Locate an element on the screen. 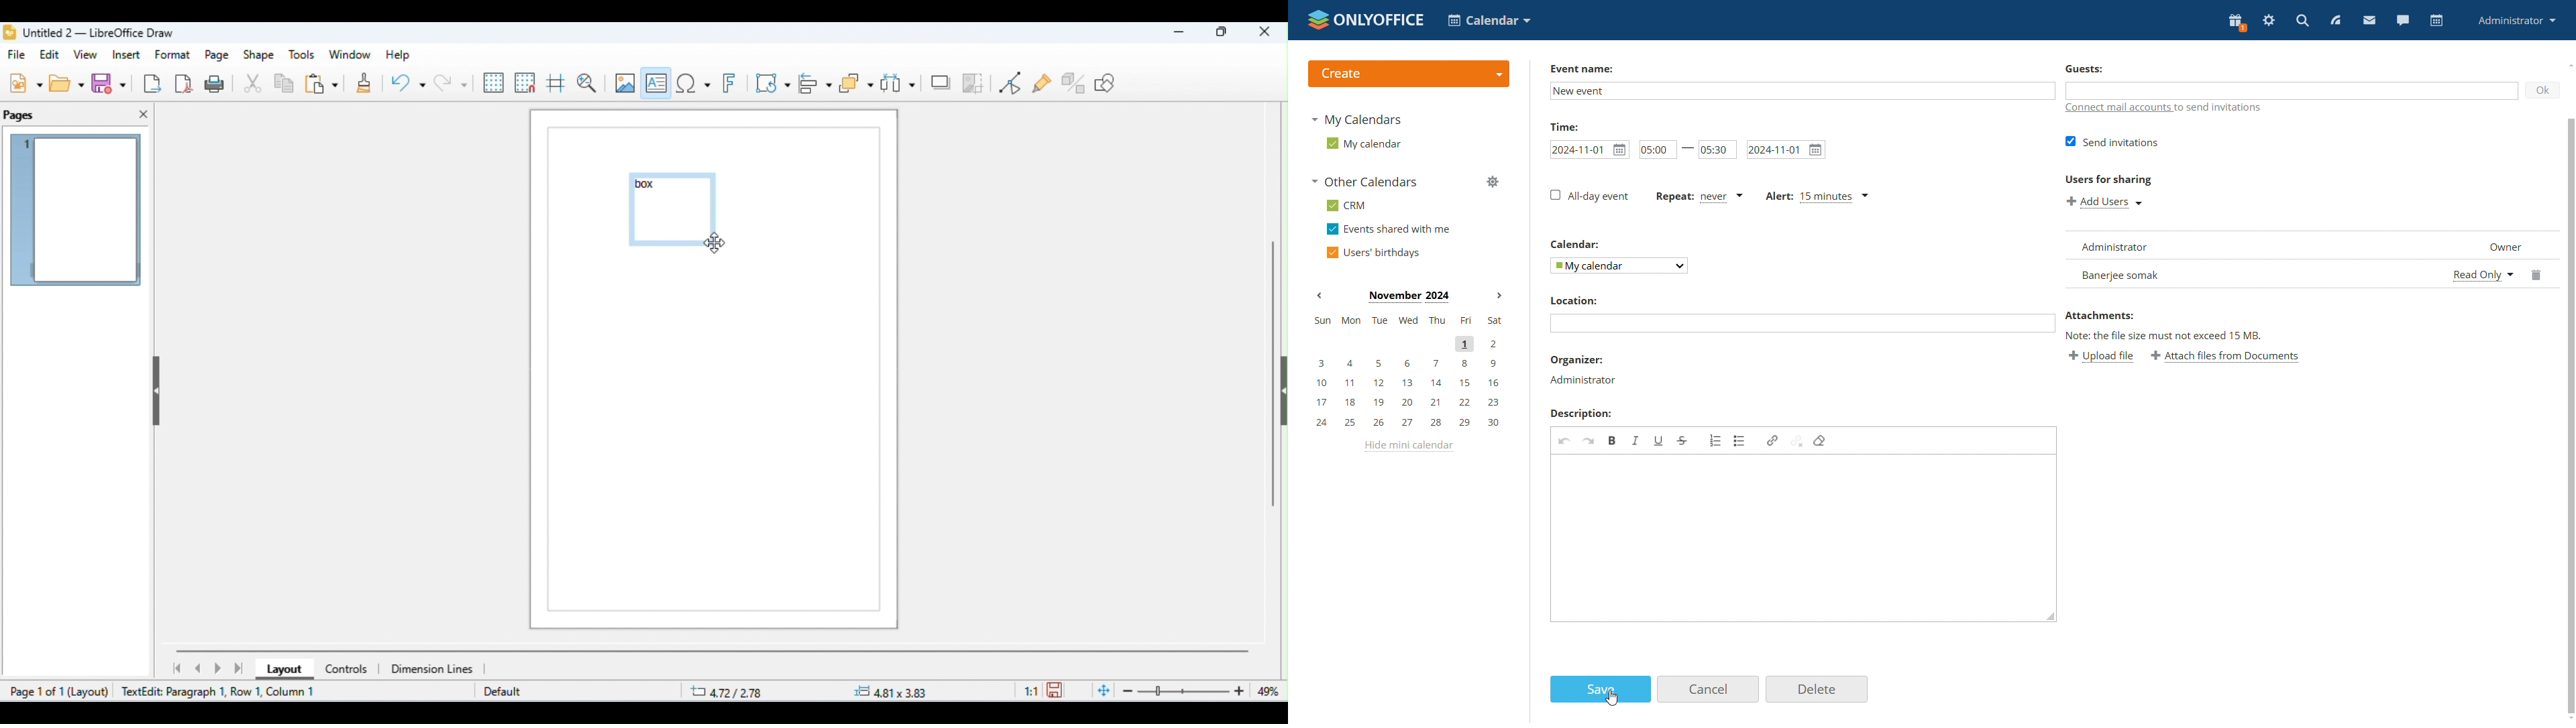 This screenshot has width=2576, height=728. help is located at coordinates (396, 55).